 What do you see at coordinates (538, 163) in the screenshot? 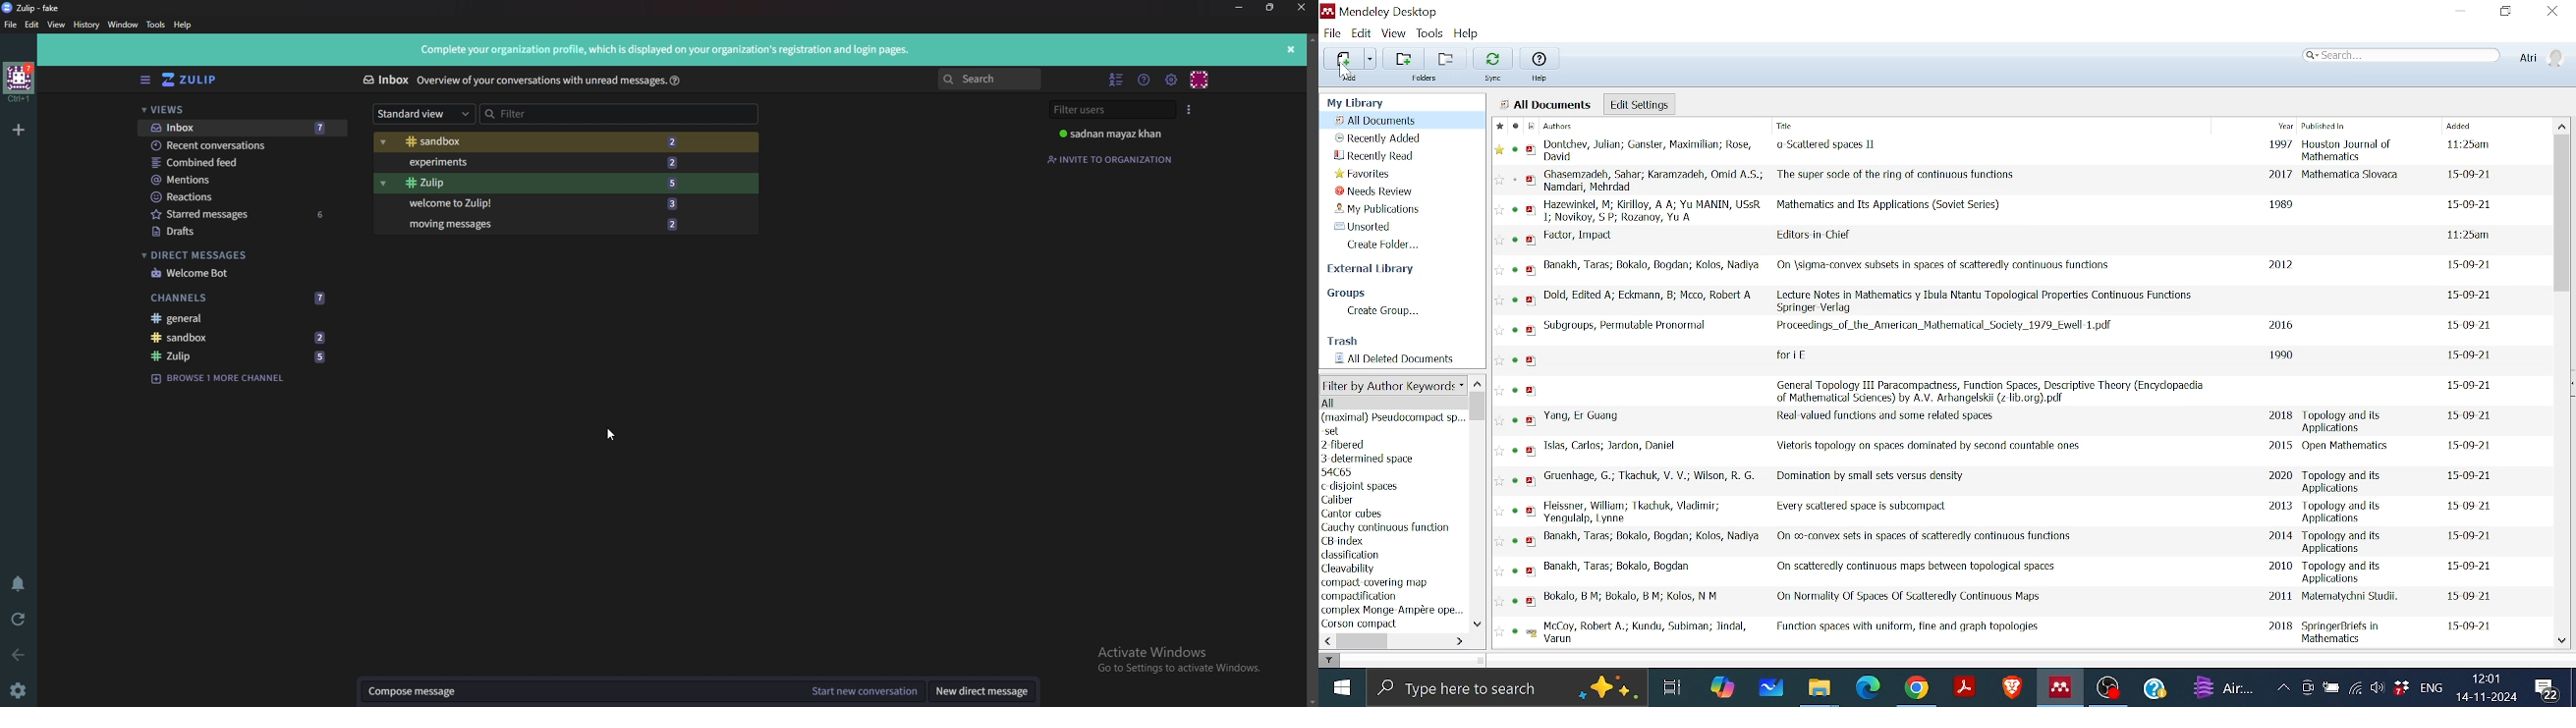
I see `Experiments` at bounding box center [538, 163].